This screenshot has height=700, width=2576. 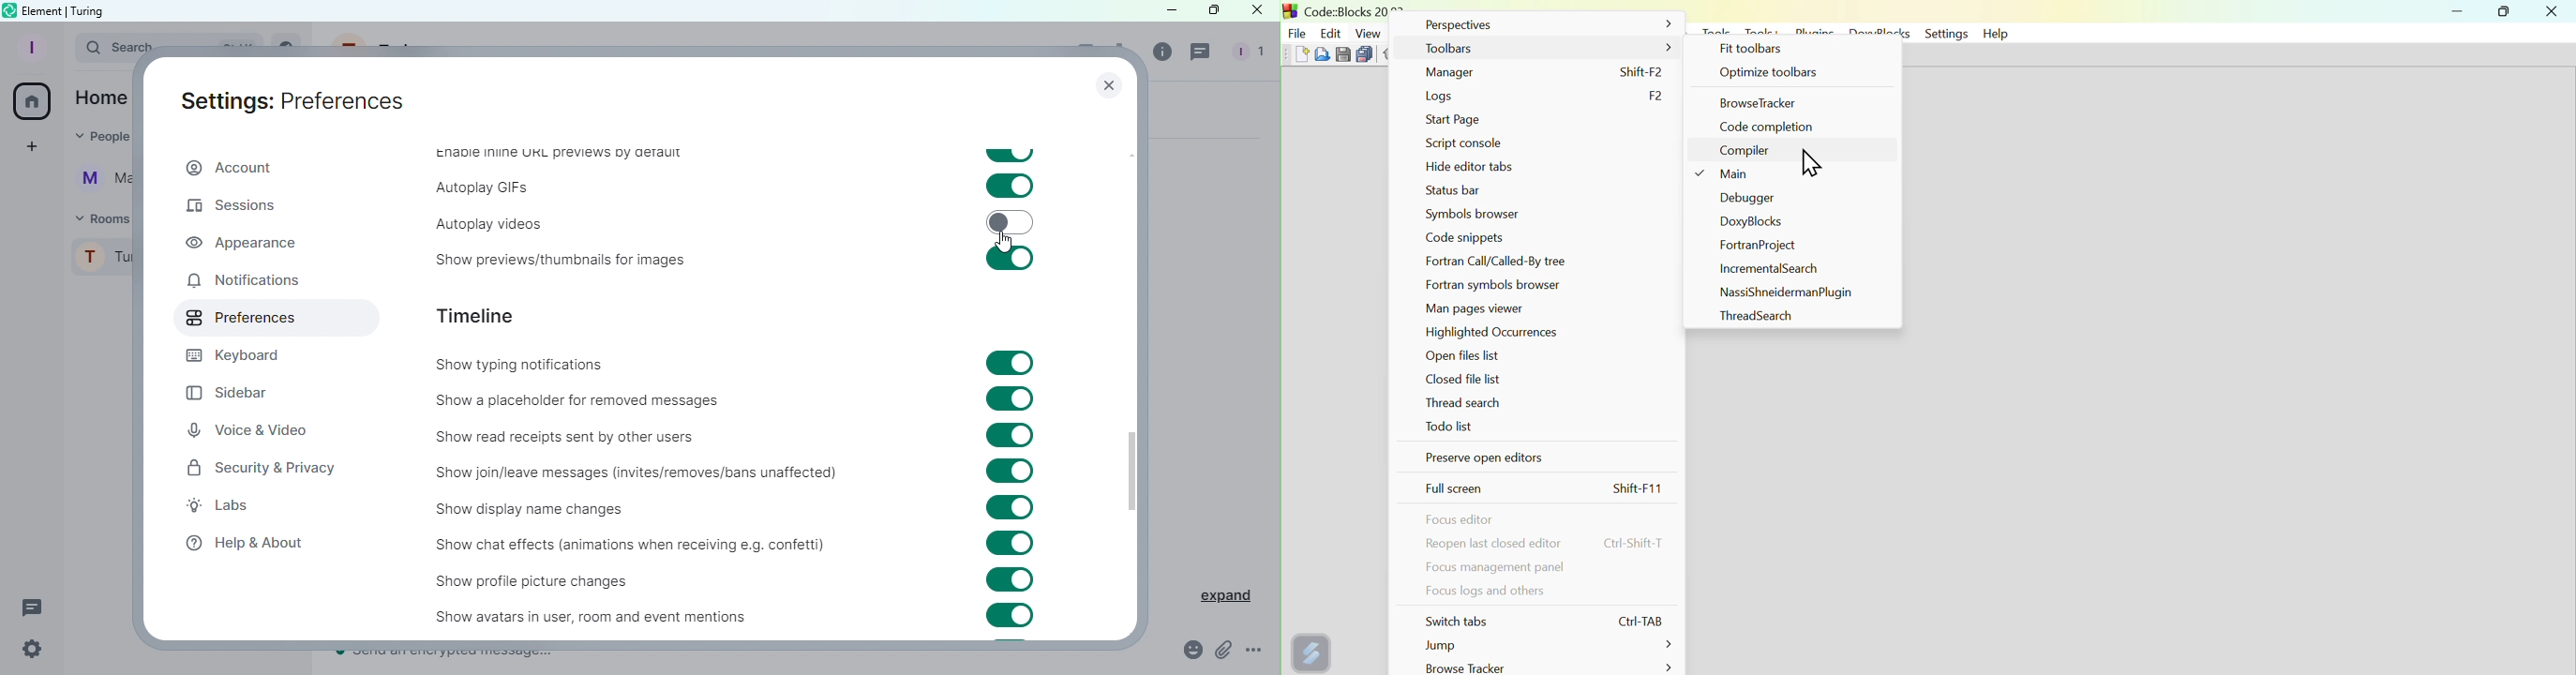 I want to click on Fit toolbars, so click(x=1754, y=49).